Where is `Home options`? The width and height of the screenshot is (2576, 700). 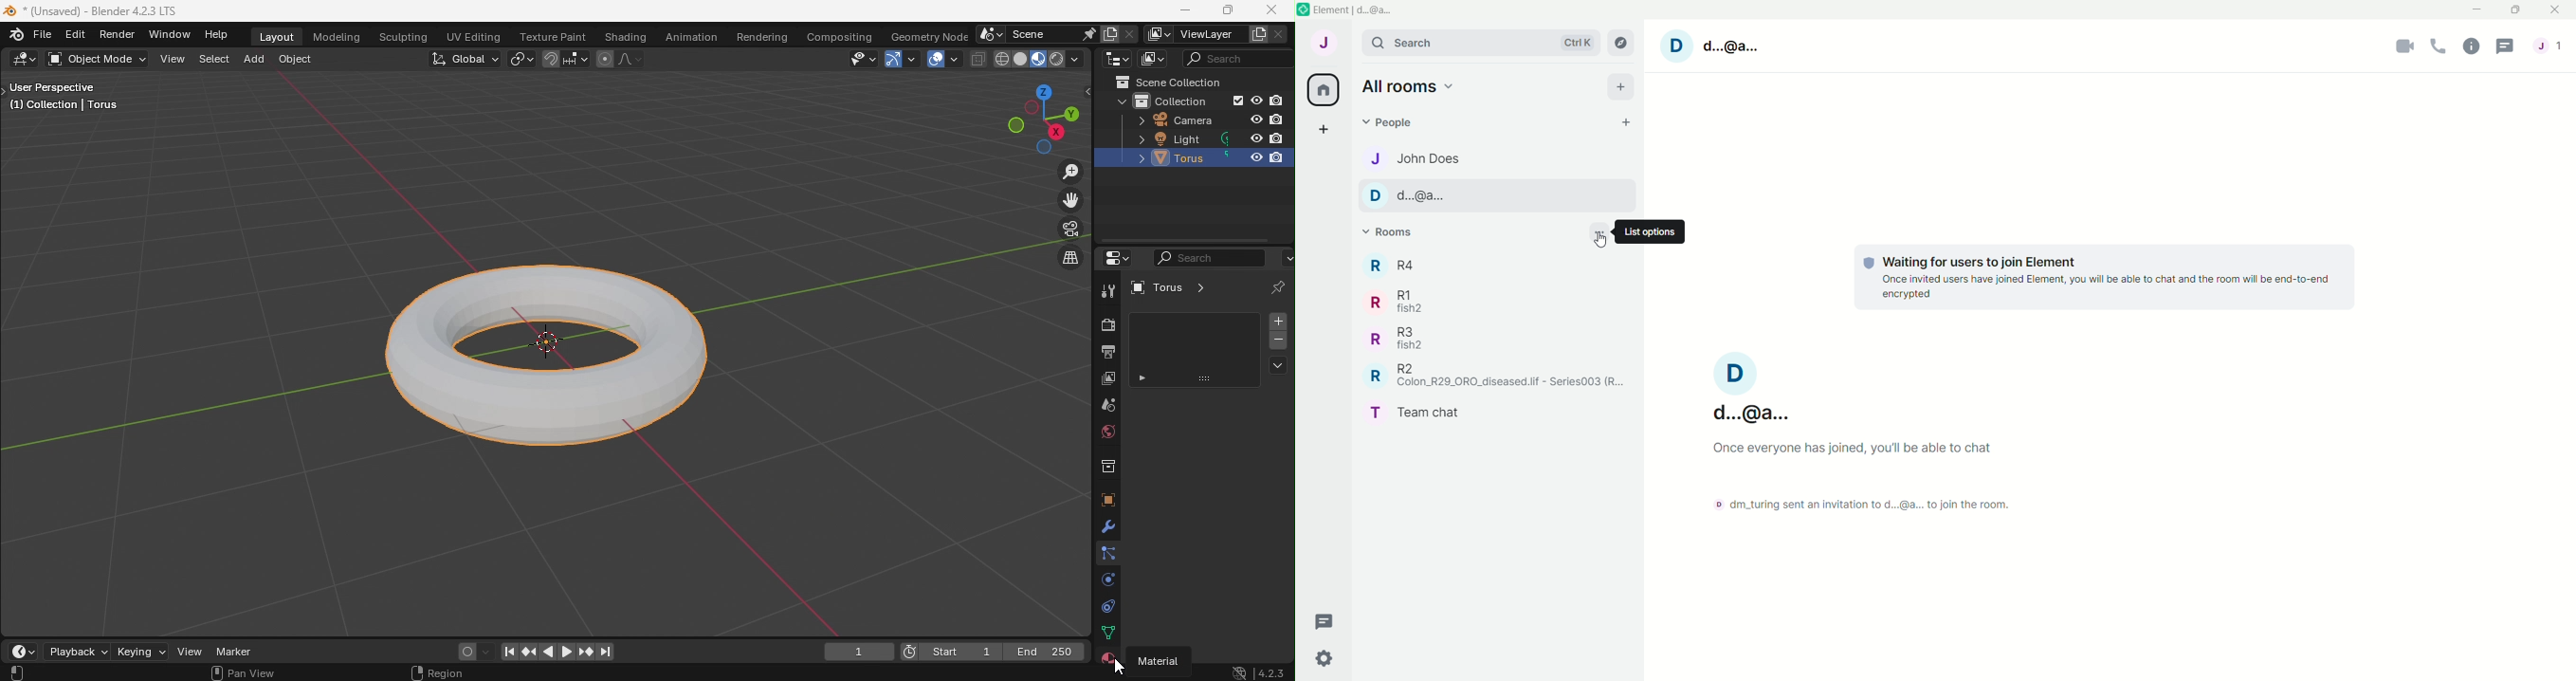
Home options is located at coordinates (1413, 85).